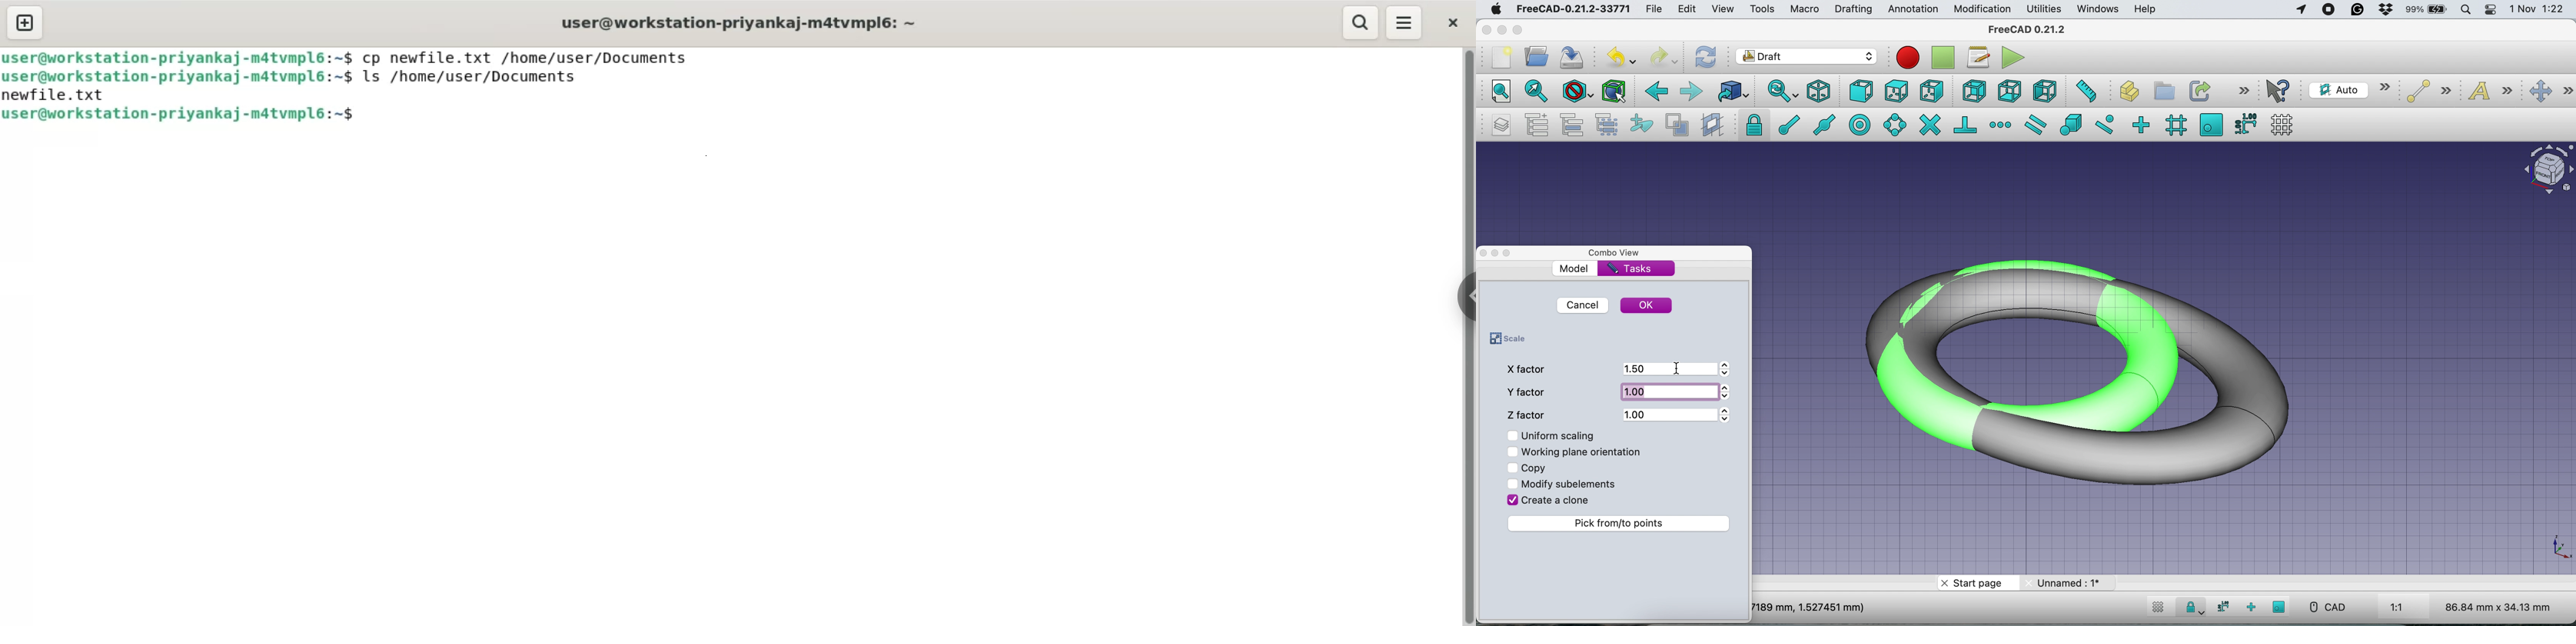 The height and width of the screenshot is (644, 2576). I want to click on Macro recording, so click(1907, 58).